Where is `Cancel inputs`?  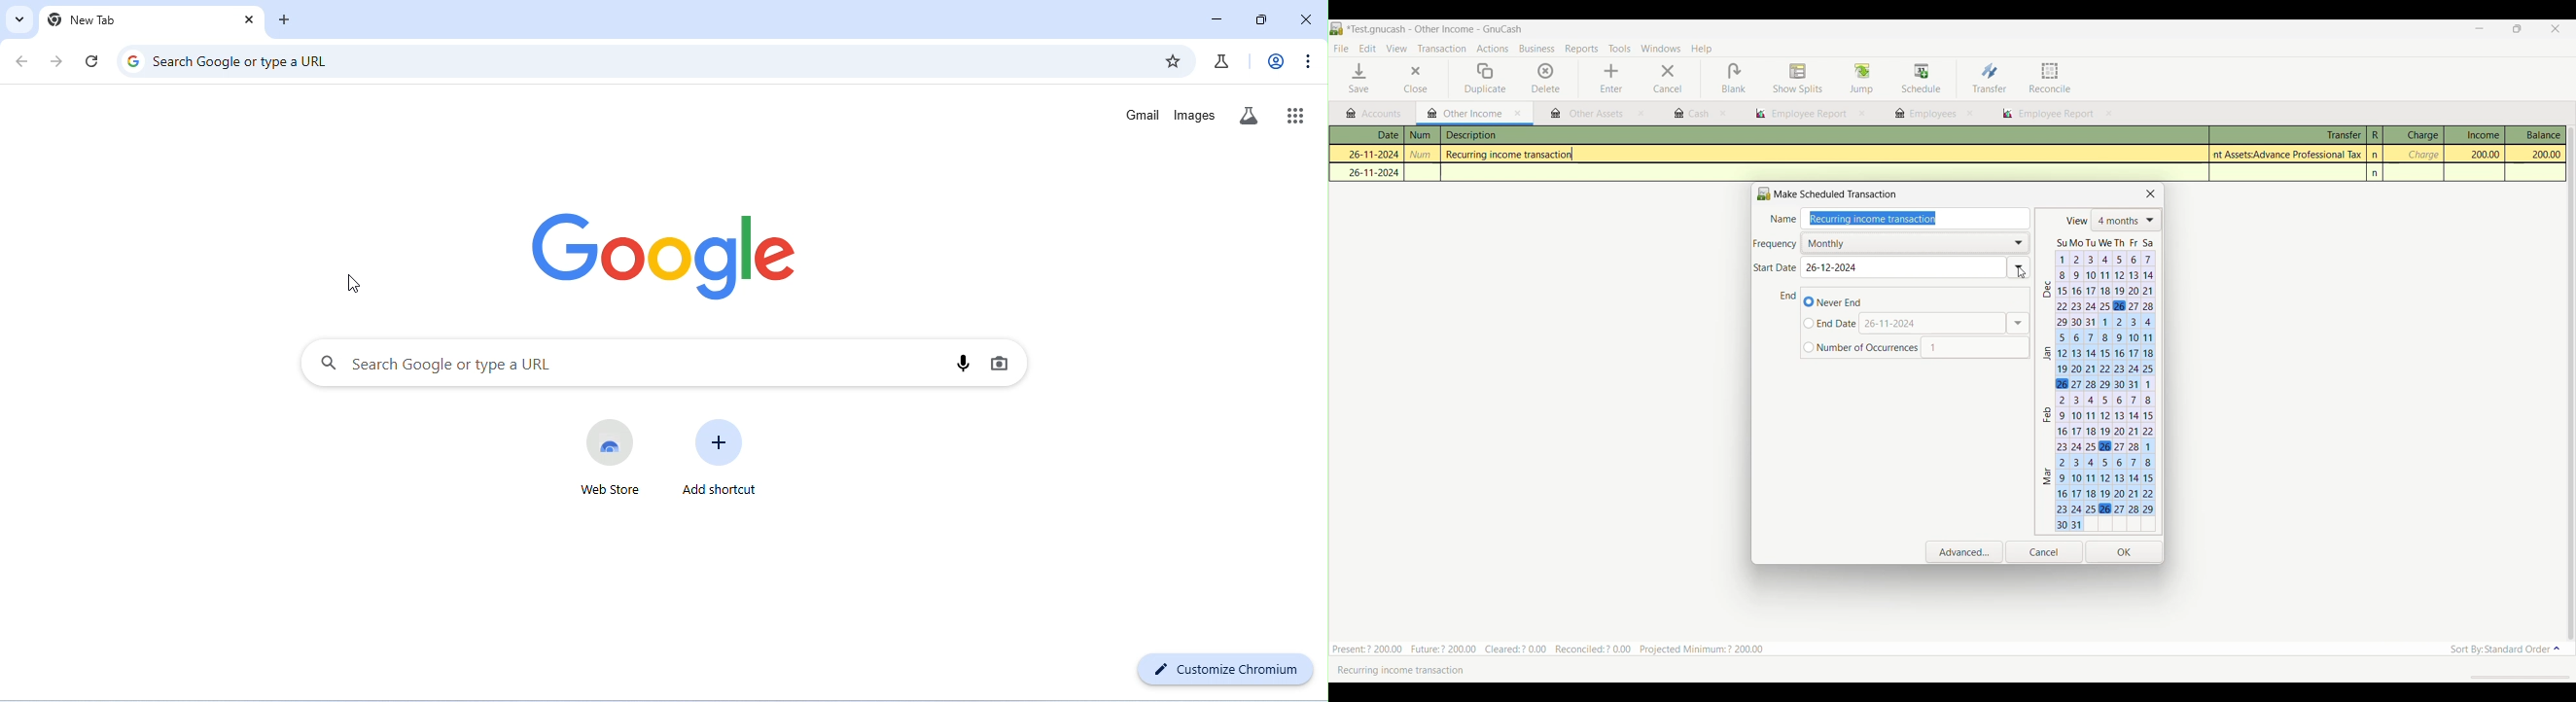 Cancel inputs is located at coordinates (2044, 552).